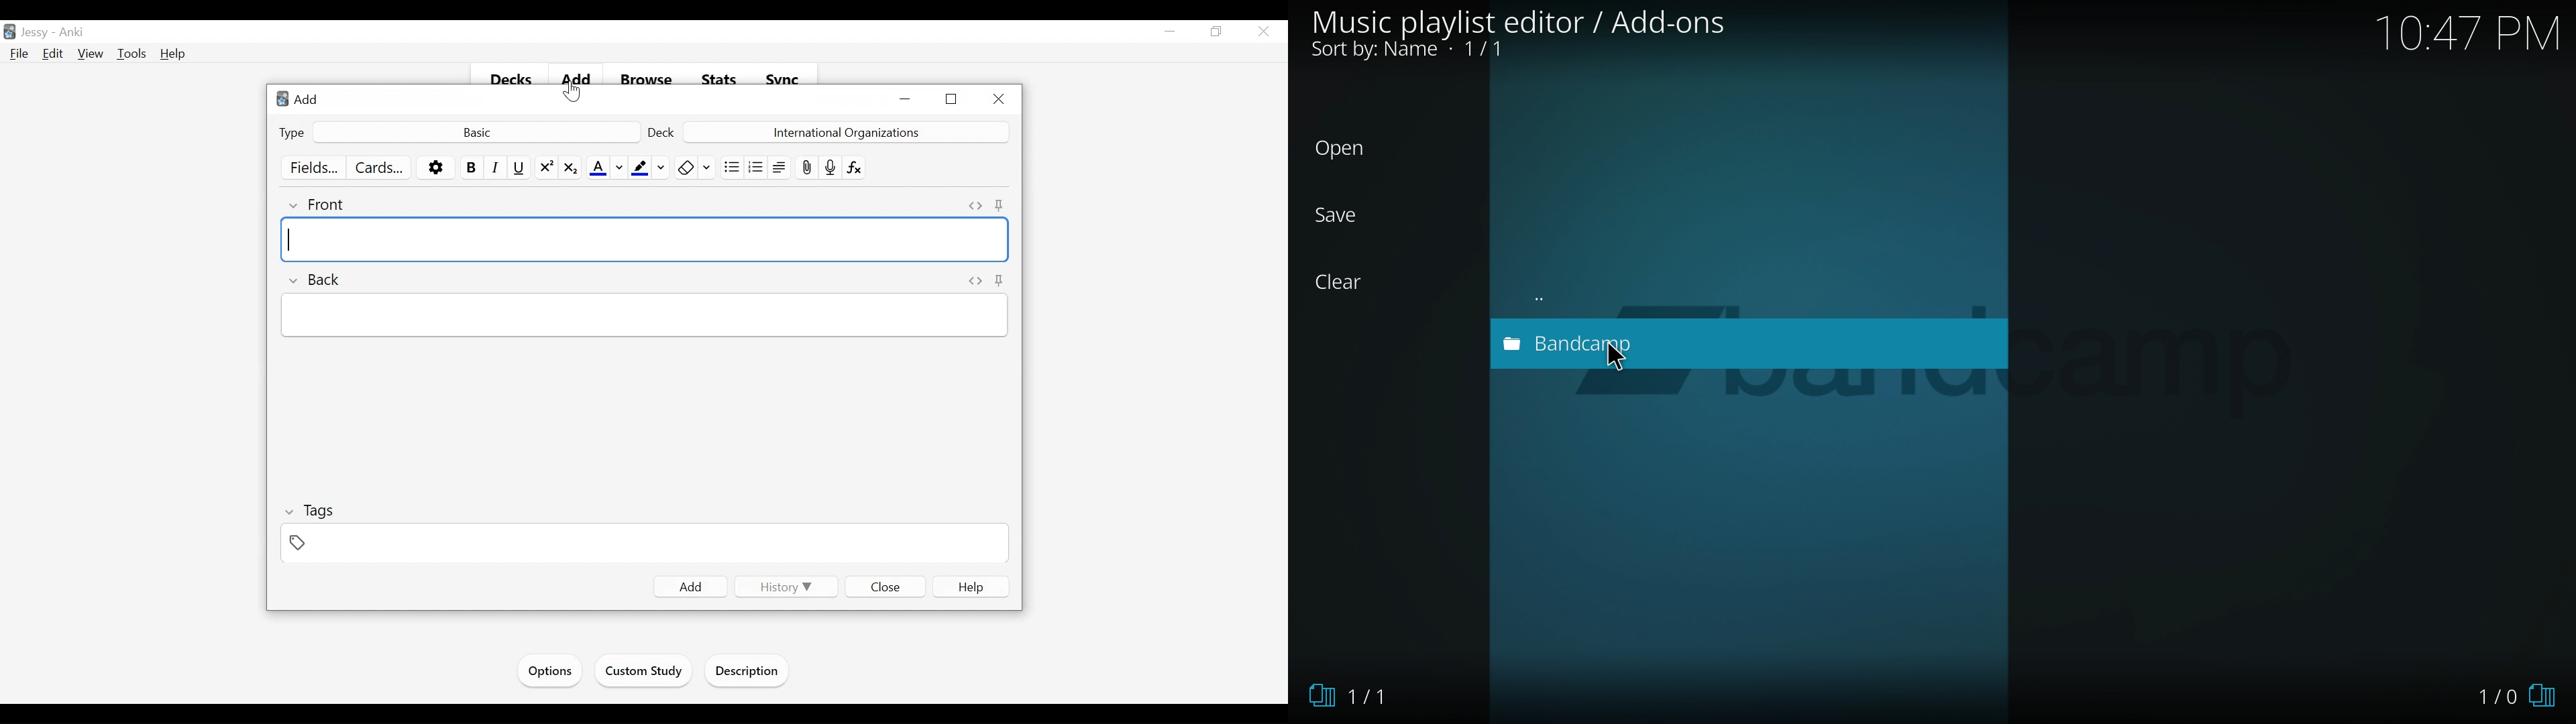  I want to click on Restore, so click(953, 99).